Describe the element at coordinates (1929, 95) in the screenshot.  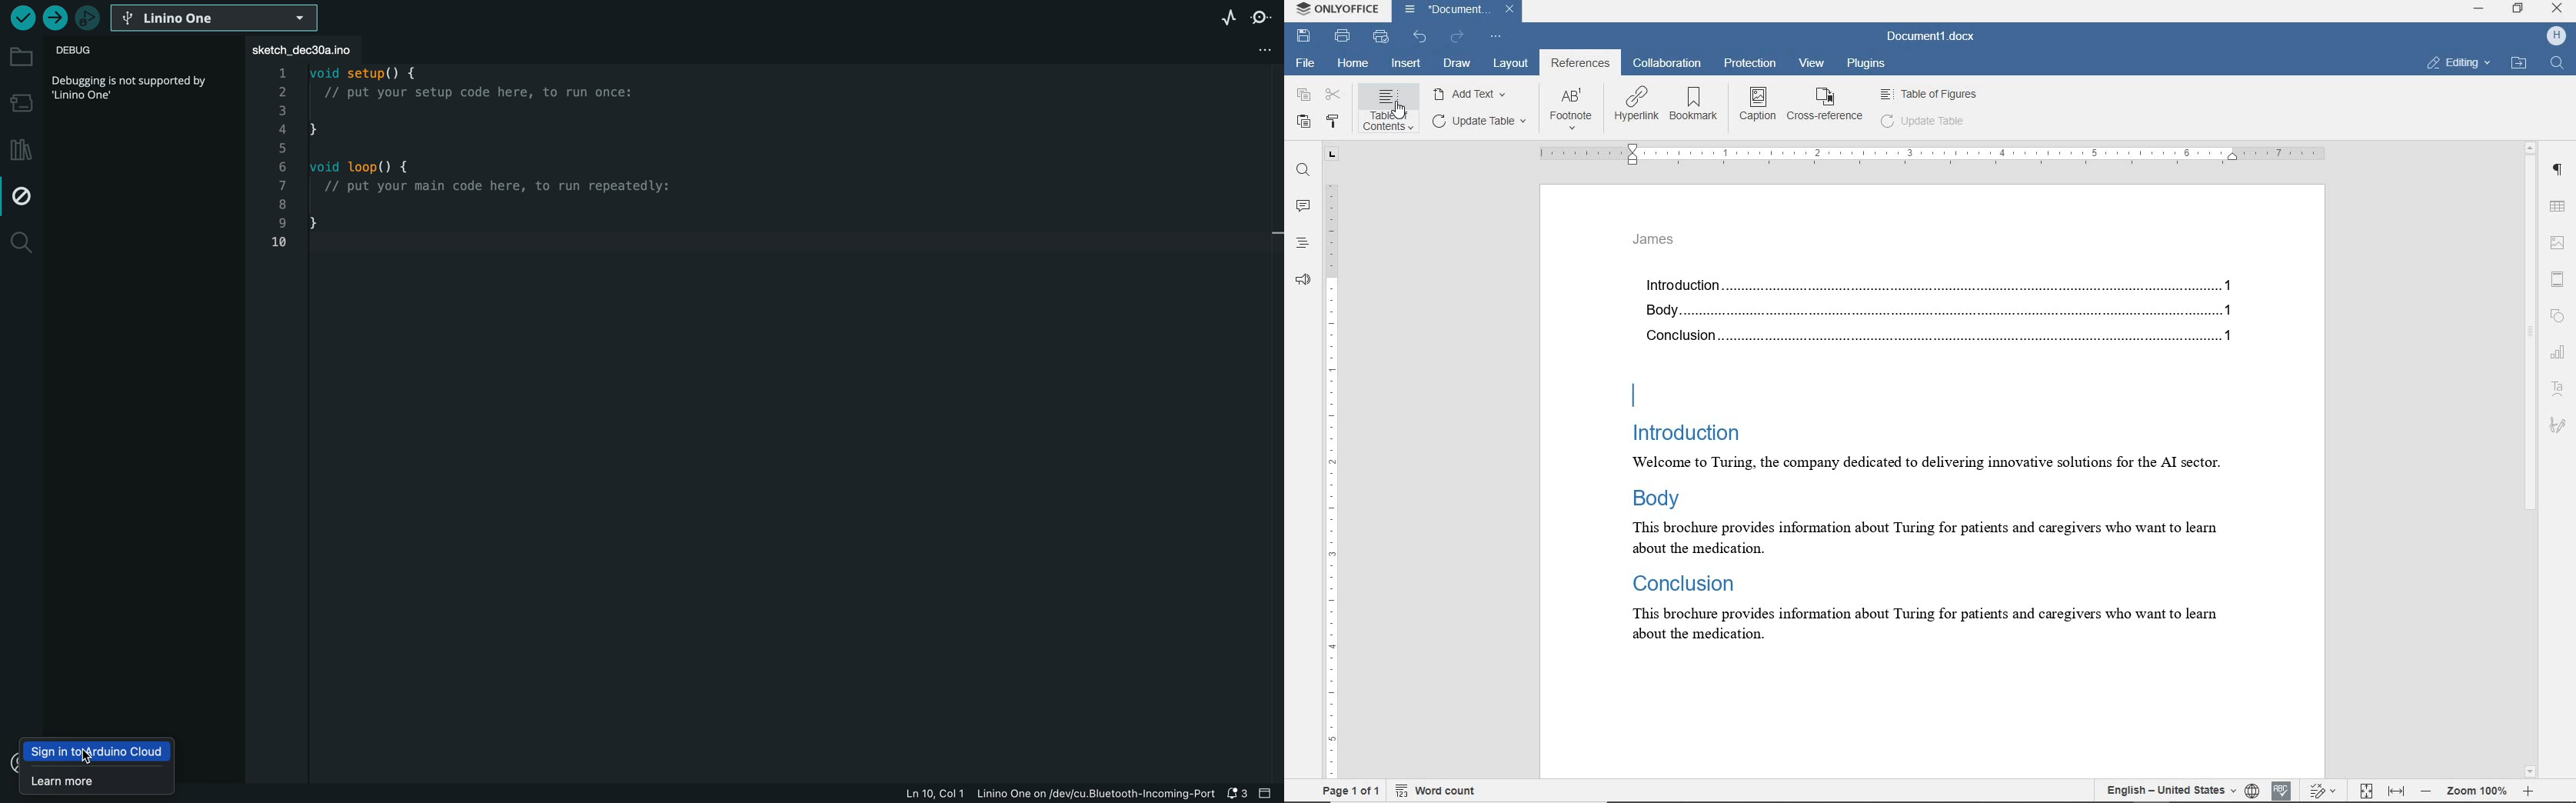
I see `table of figures` at that location.